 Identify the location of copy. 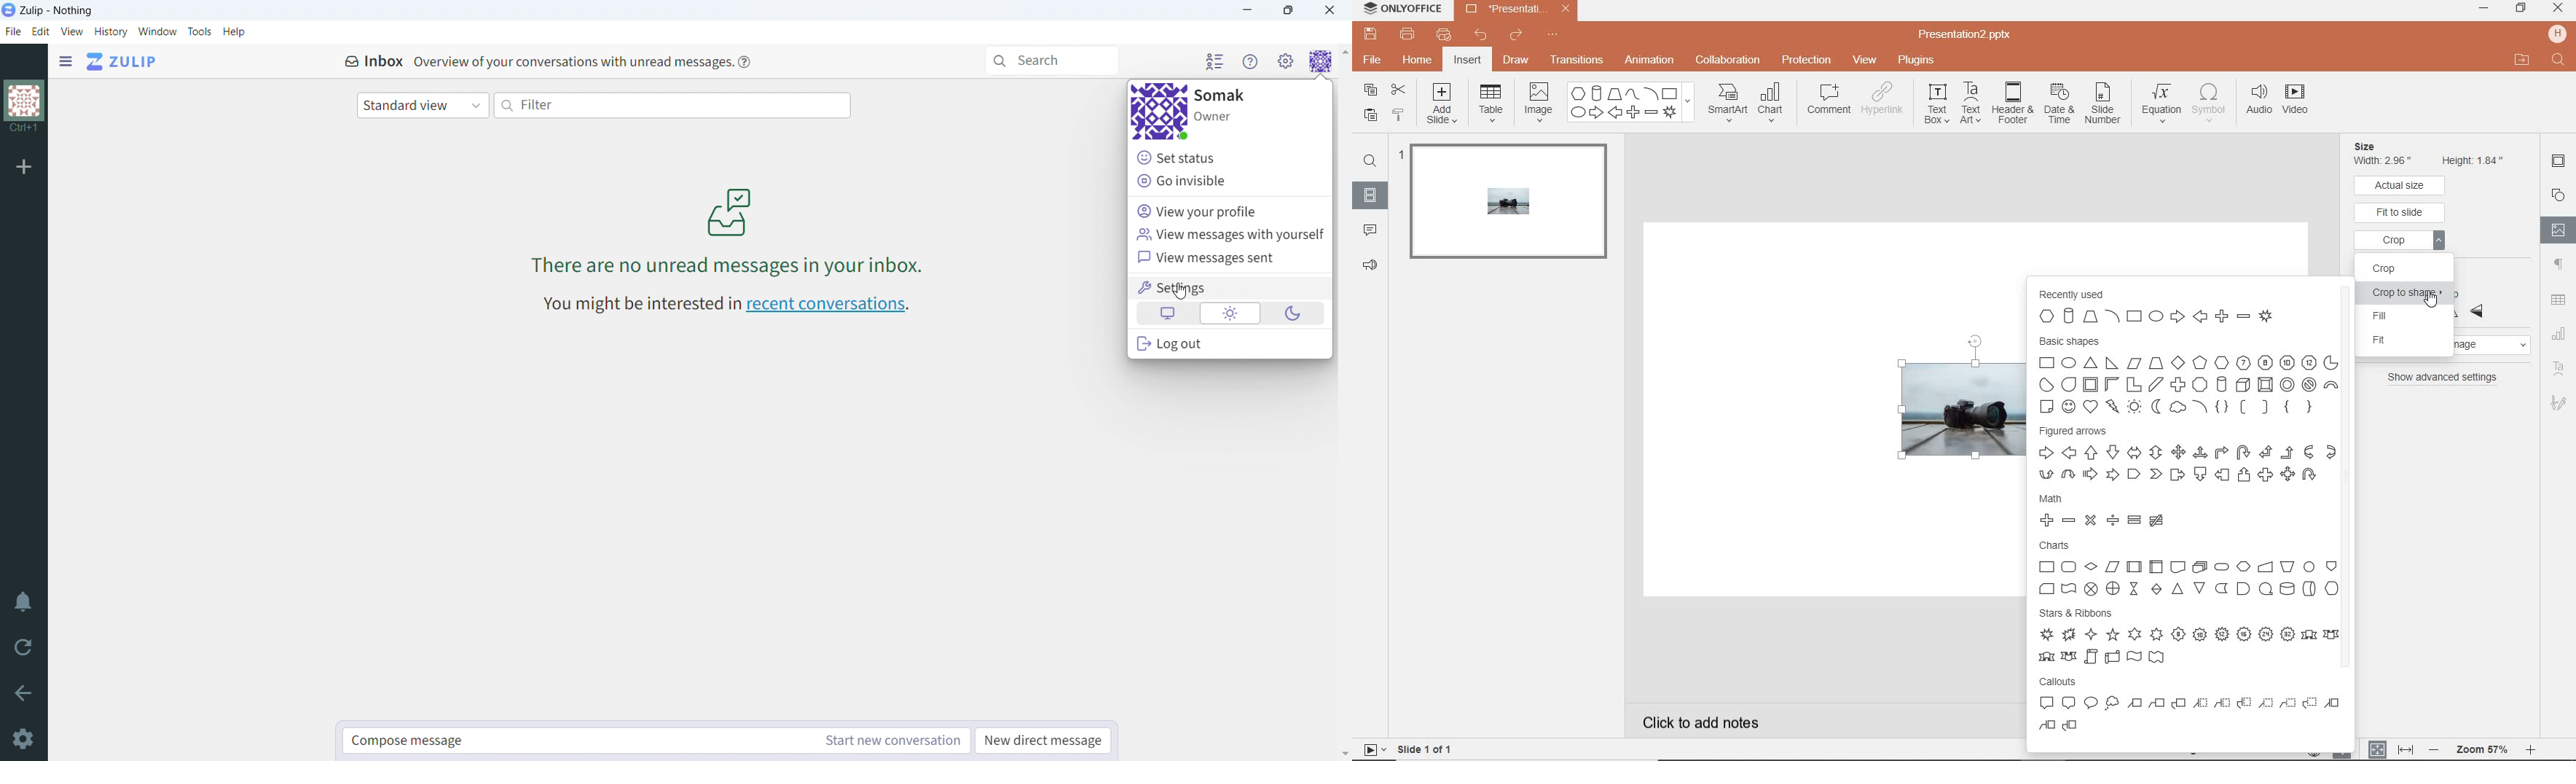
(1370, 88).